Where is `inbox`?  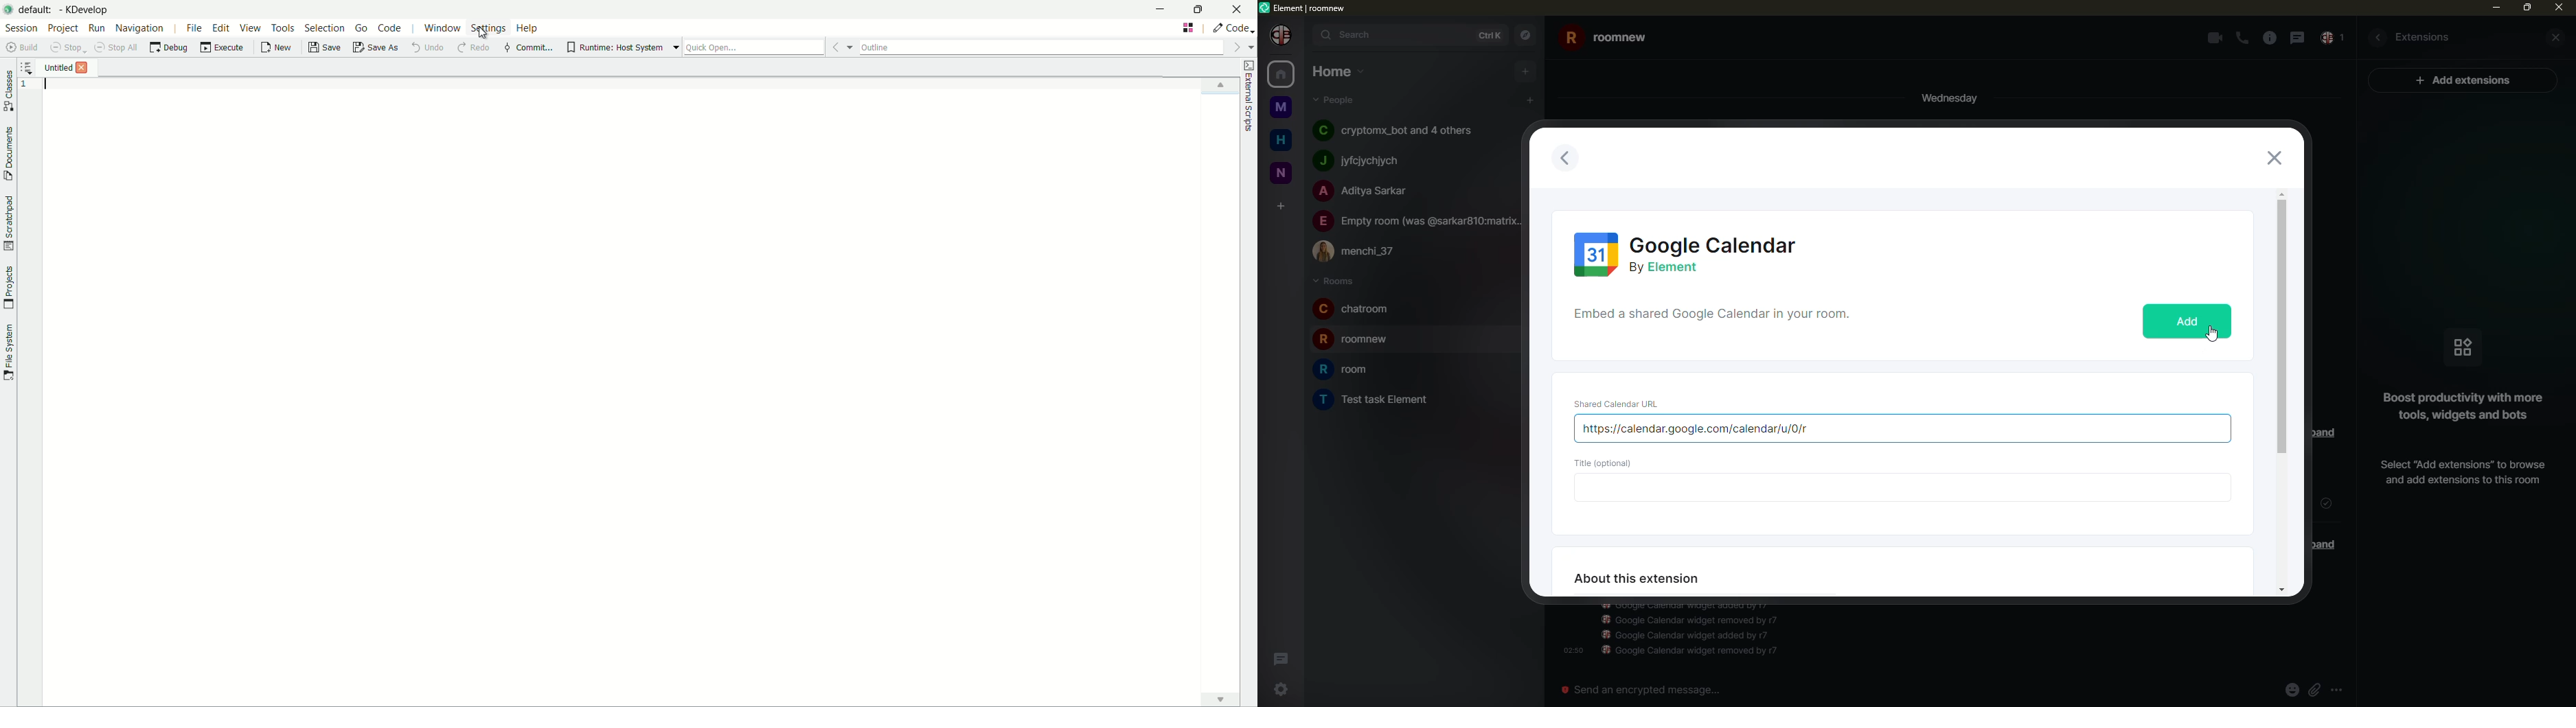 inbox is located at coordinates (2334, 38).